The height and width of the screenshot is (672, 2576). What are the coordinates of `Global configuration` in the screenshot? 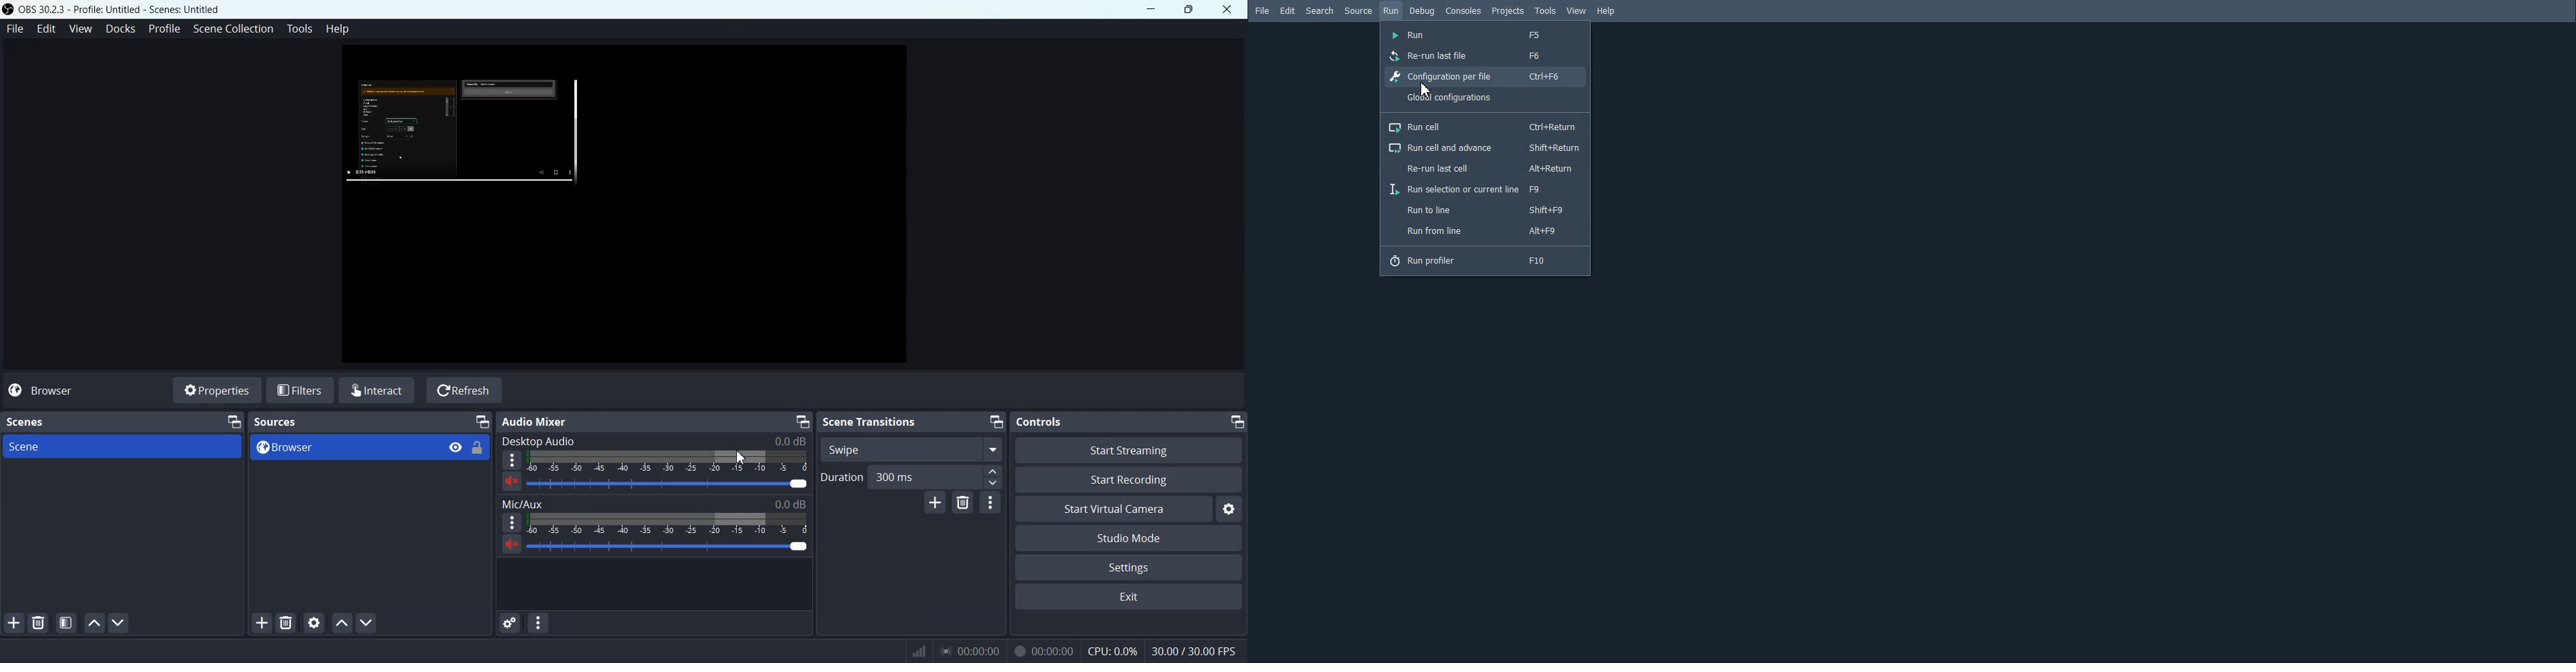 It's located at (1459, 98).